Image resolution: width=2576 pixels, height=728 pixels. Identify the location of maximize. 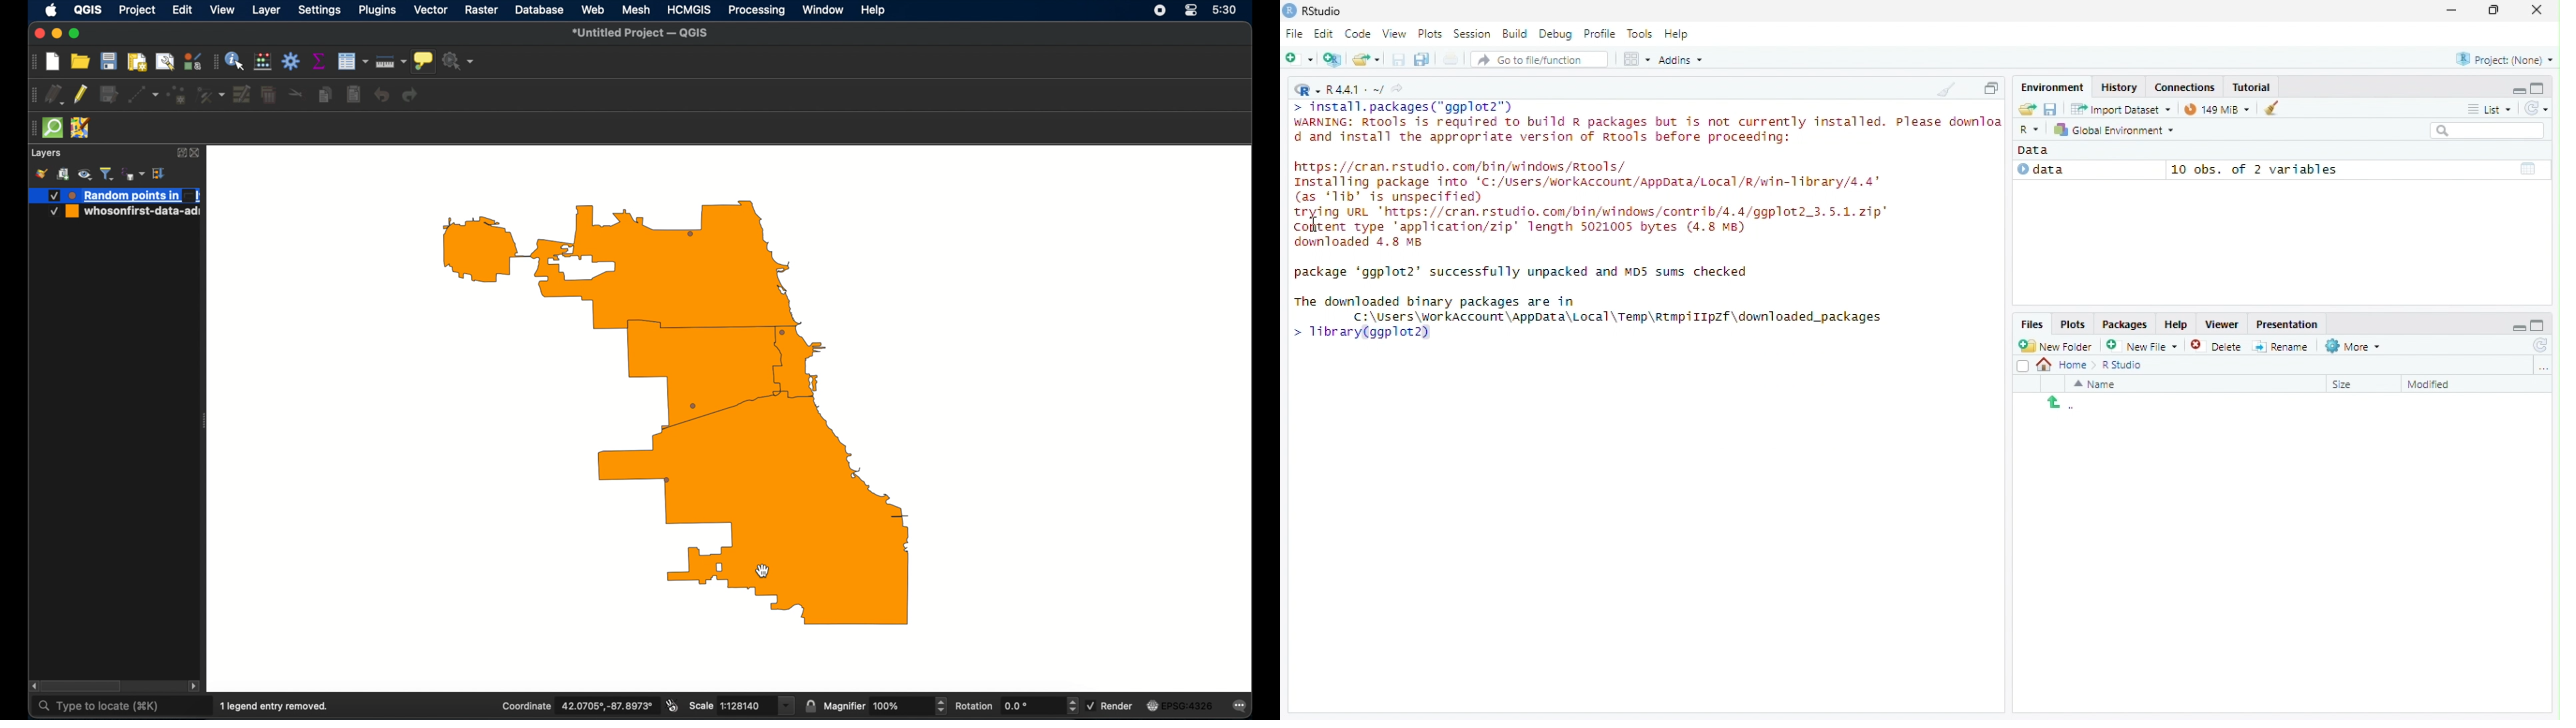
(75, 33).